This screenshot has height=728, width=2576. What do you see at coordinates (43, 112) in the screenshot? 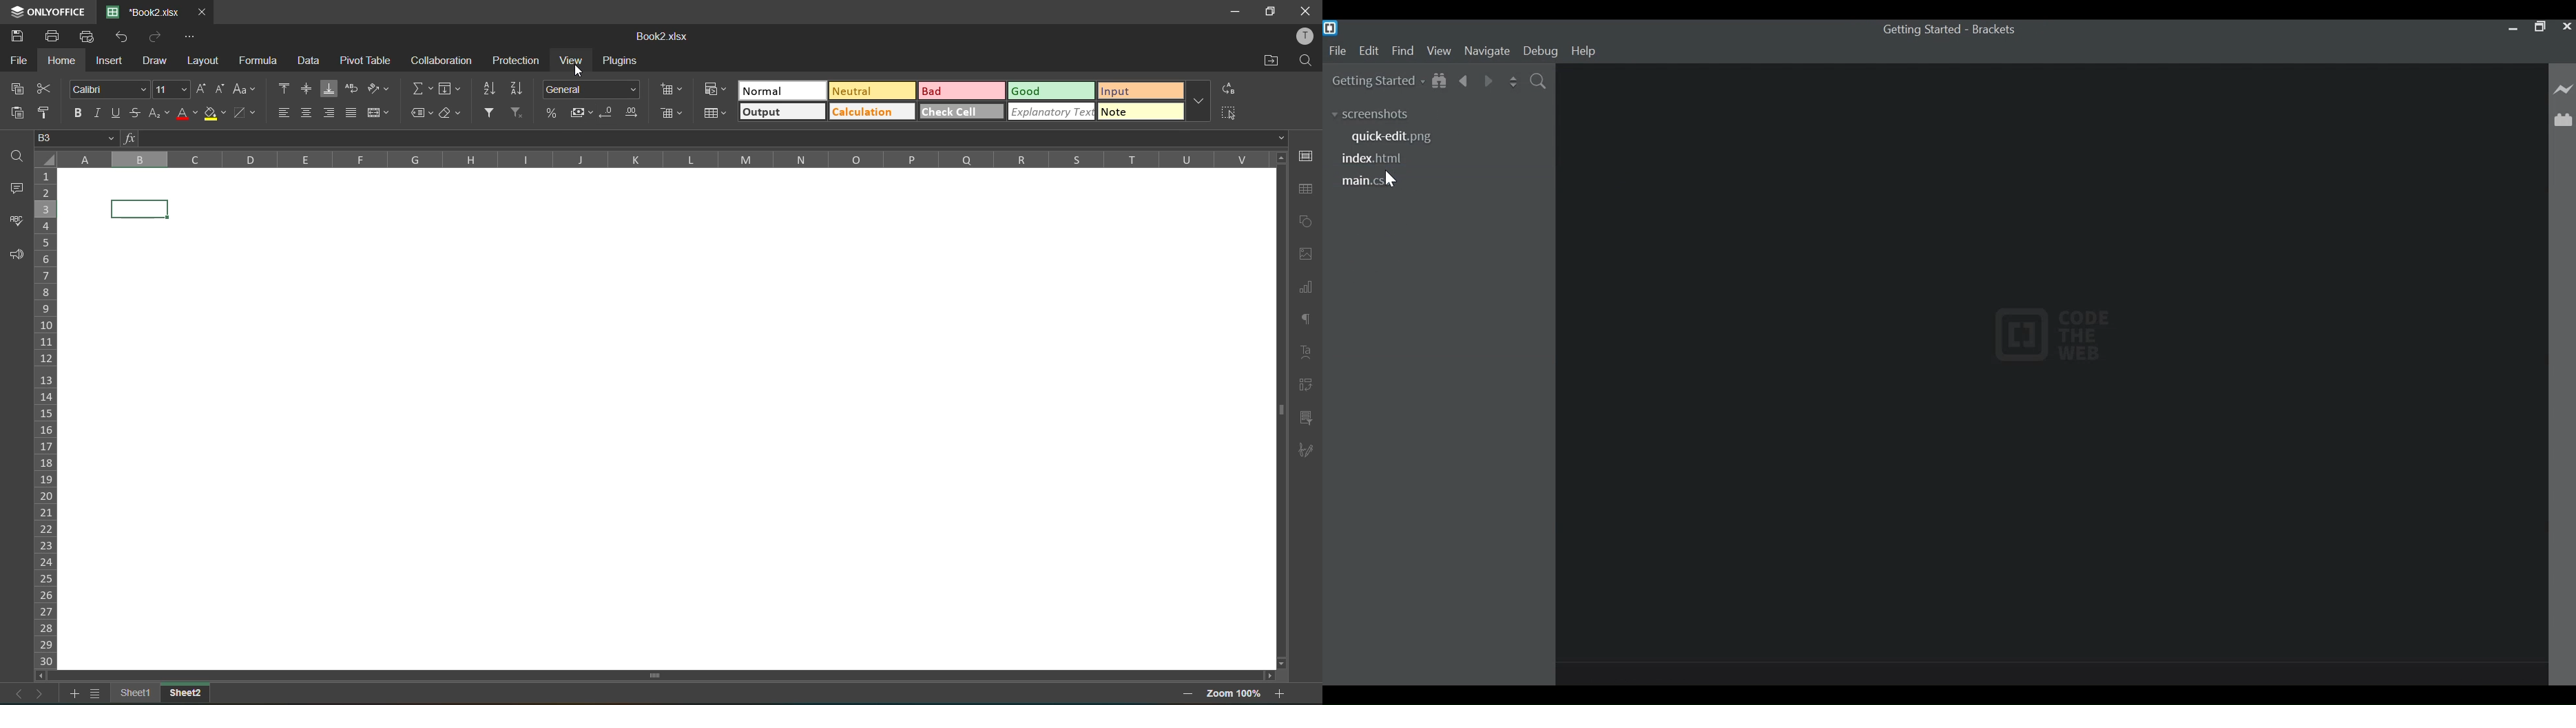
I see `copy style` at bounding box center [43, 112].